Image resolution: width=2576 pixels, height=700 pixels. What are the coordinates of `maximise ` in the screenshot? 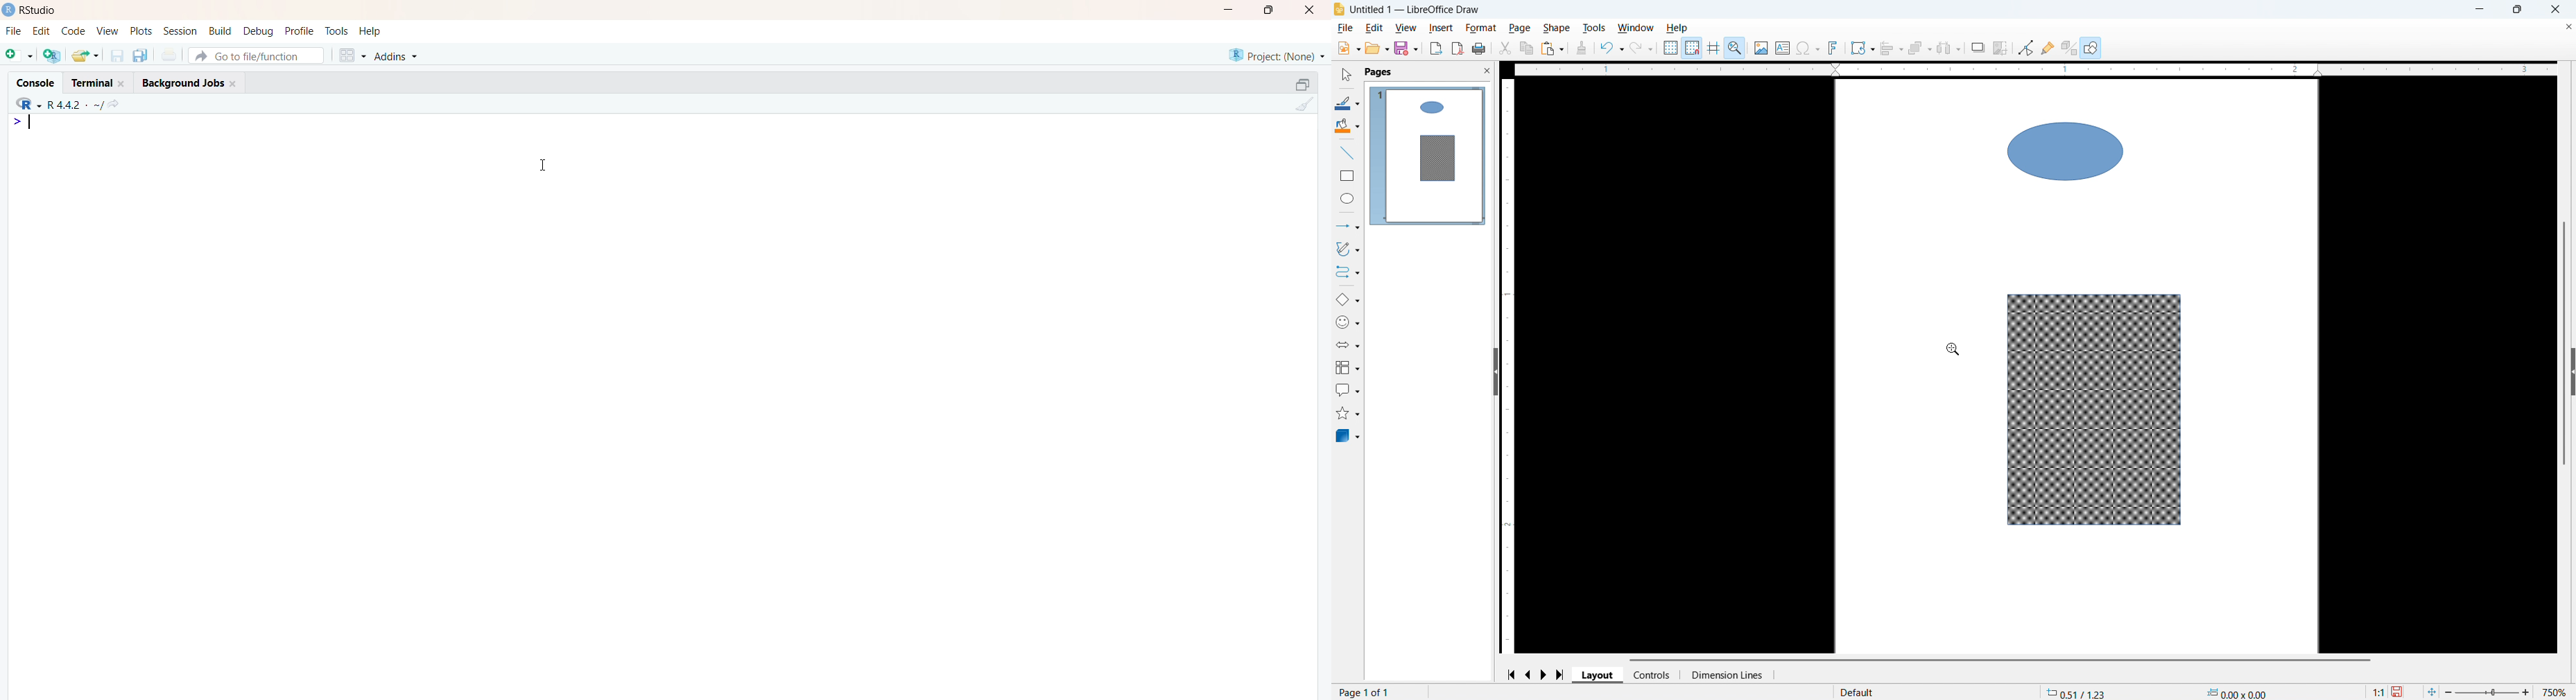 It's located at (2517, 10).